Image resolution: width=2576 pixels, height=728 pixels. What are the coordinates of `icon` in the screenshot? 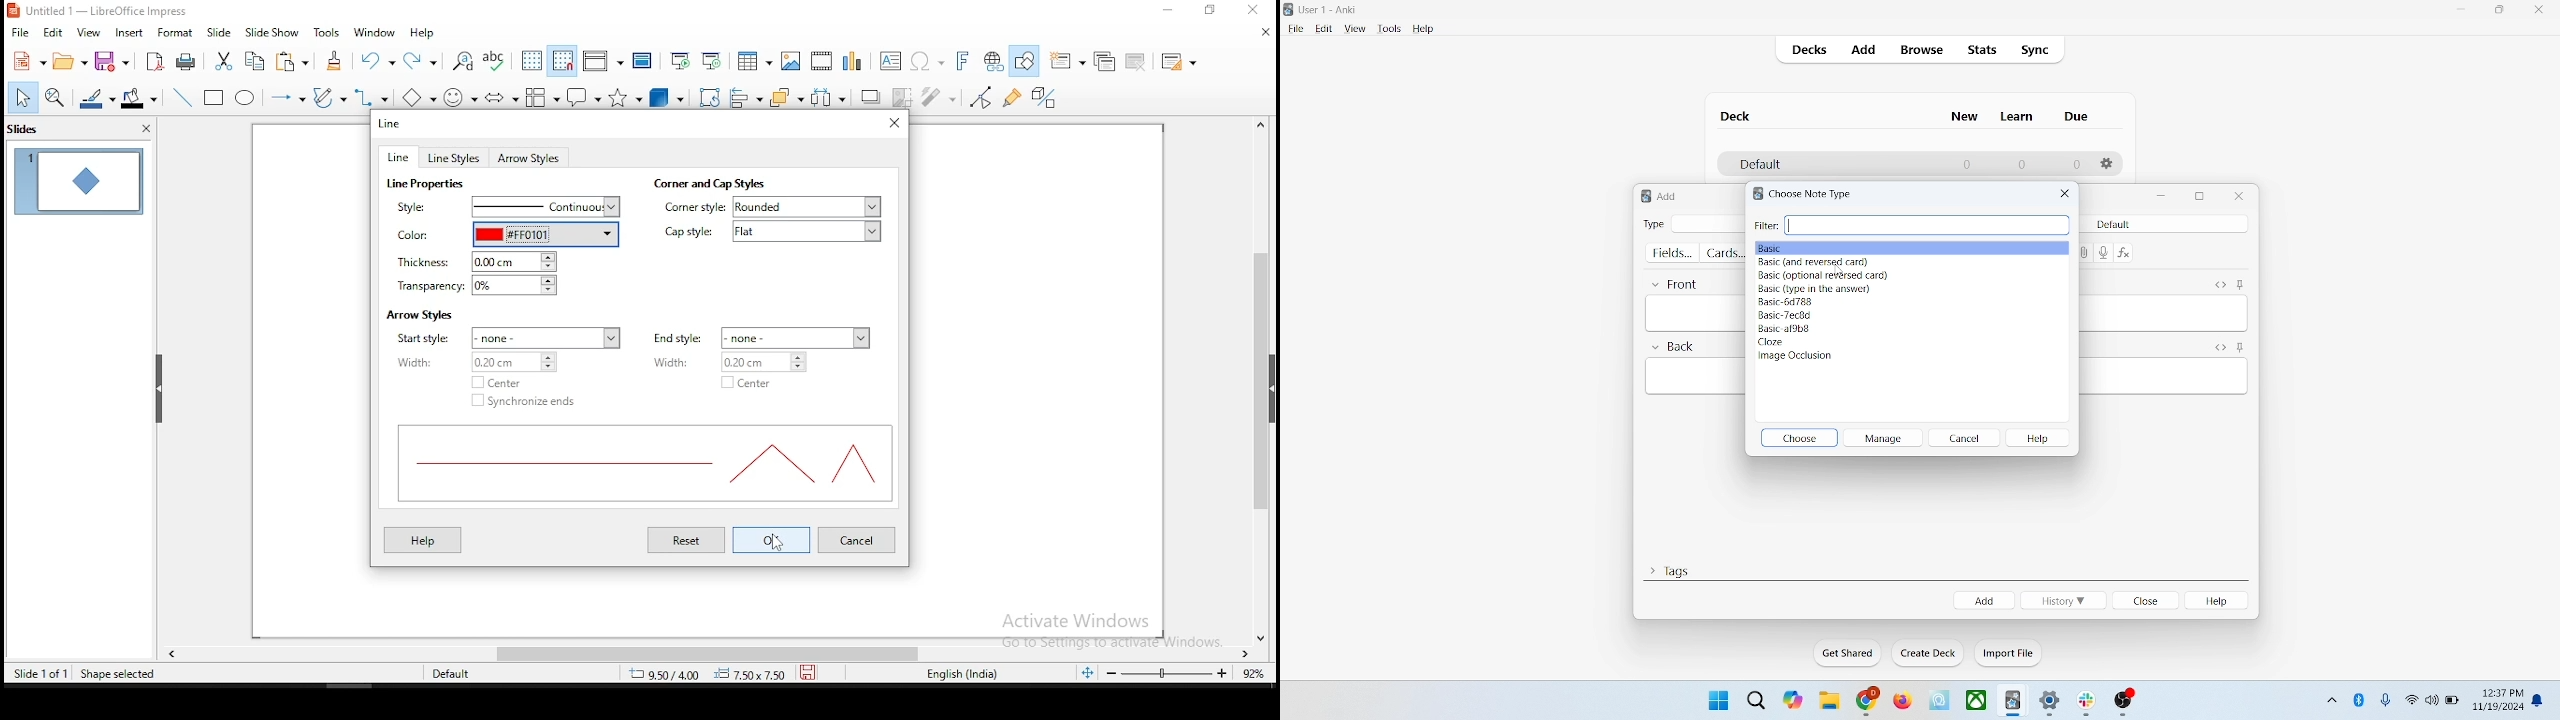 It's located at (2014, 702).